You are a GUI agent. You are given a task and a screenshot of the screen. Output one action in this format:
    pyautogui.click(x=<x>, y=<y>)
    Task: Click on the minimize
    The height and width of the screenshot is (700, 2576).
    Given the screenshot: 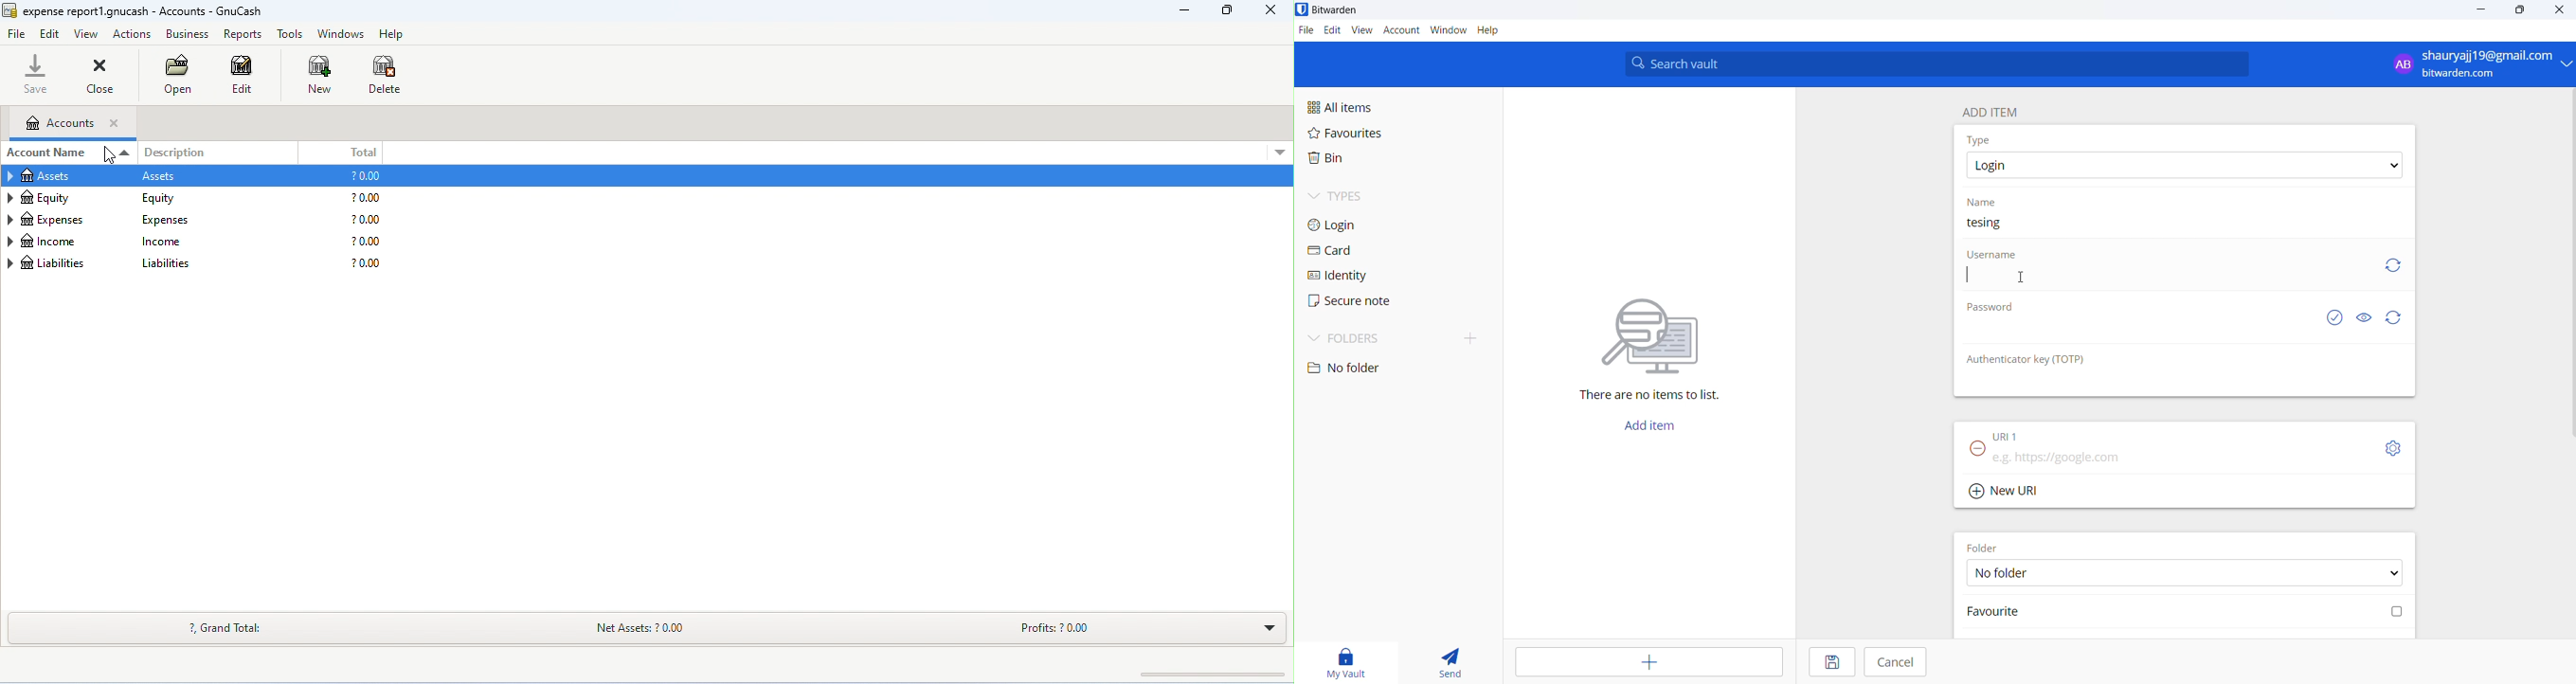 What is the action you would take?
    pyautogui.click(x=2483, y=11)
    